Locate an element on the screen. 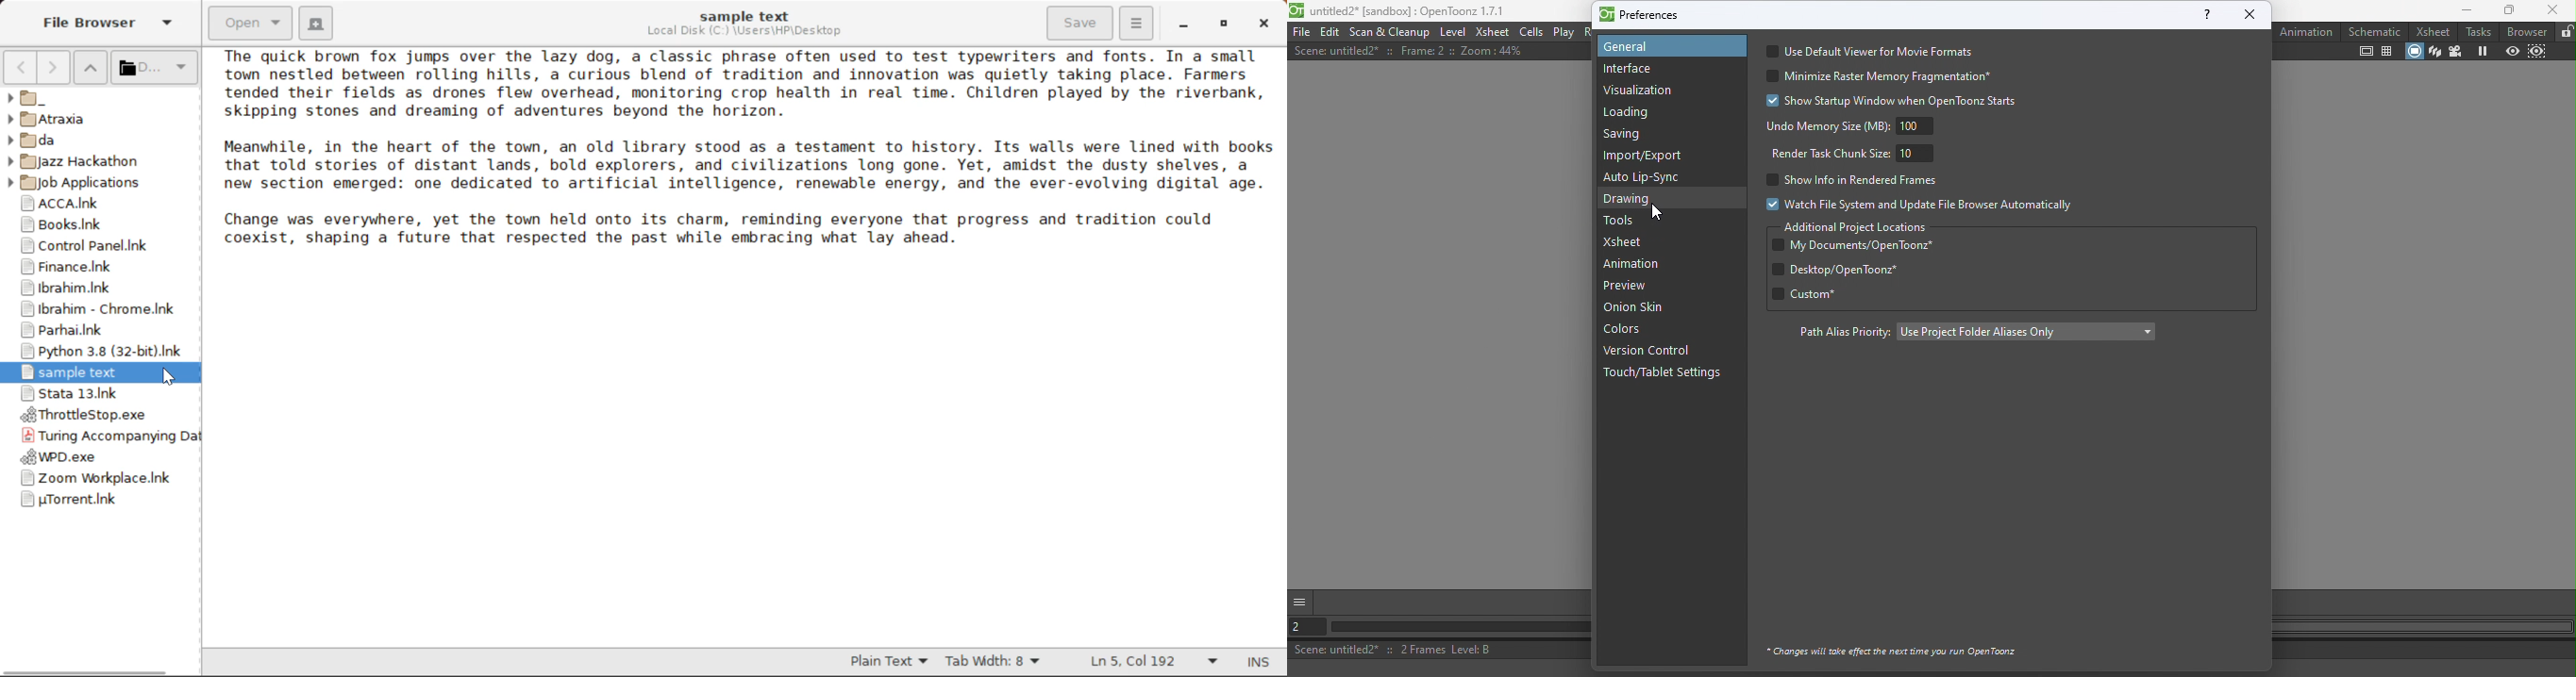 This screenshot has width=2576, height=700. Version control is located at coordinates (1650, 352).